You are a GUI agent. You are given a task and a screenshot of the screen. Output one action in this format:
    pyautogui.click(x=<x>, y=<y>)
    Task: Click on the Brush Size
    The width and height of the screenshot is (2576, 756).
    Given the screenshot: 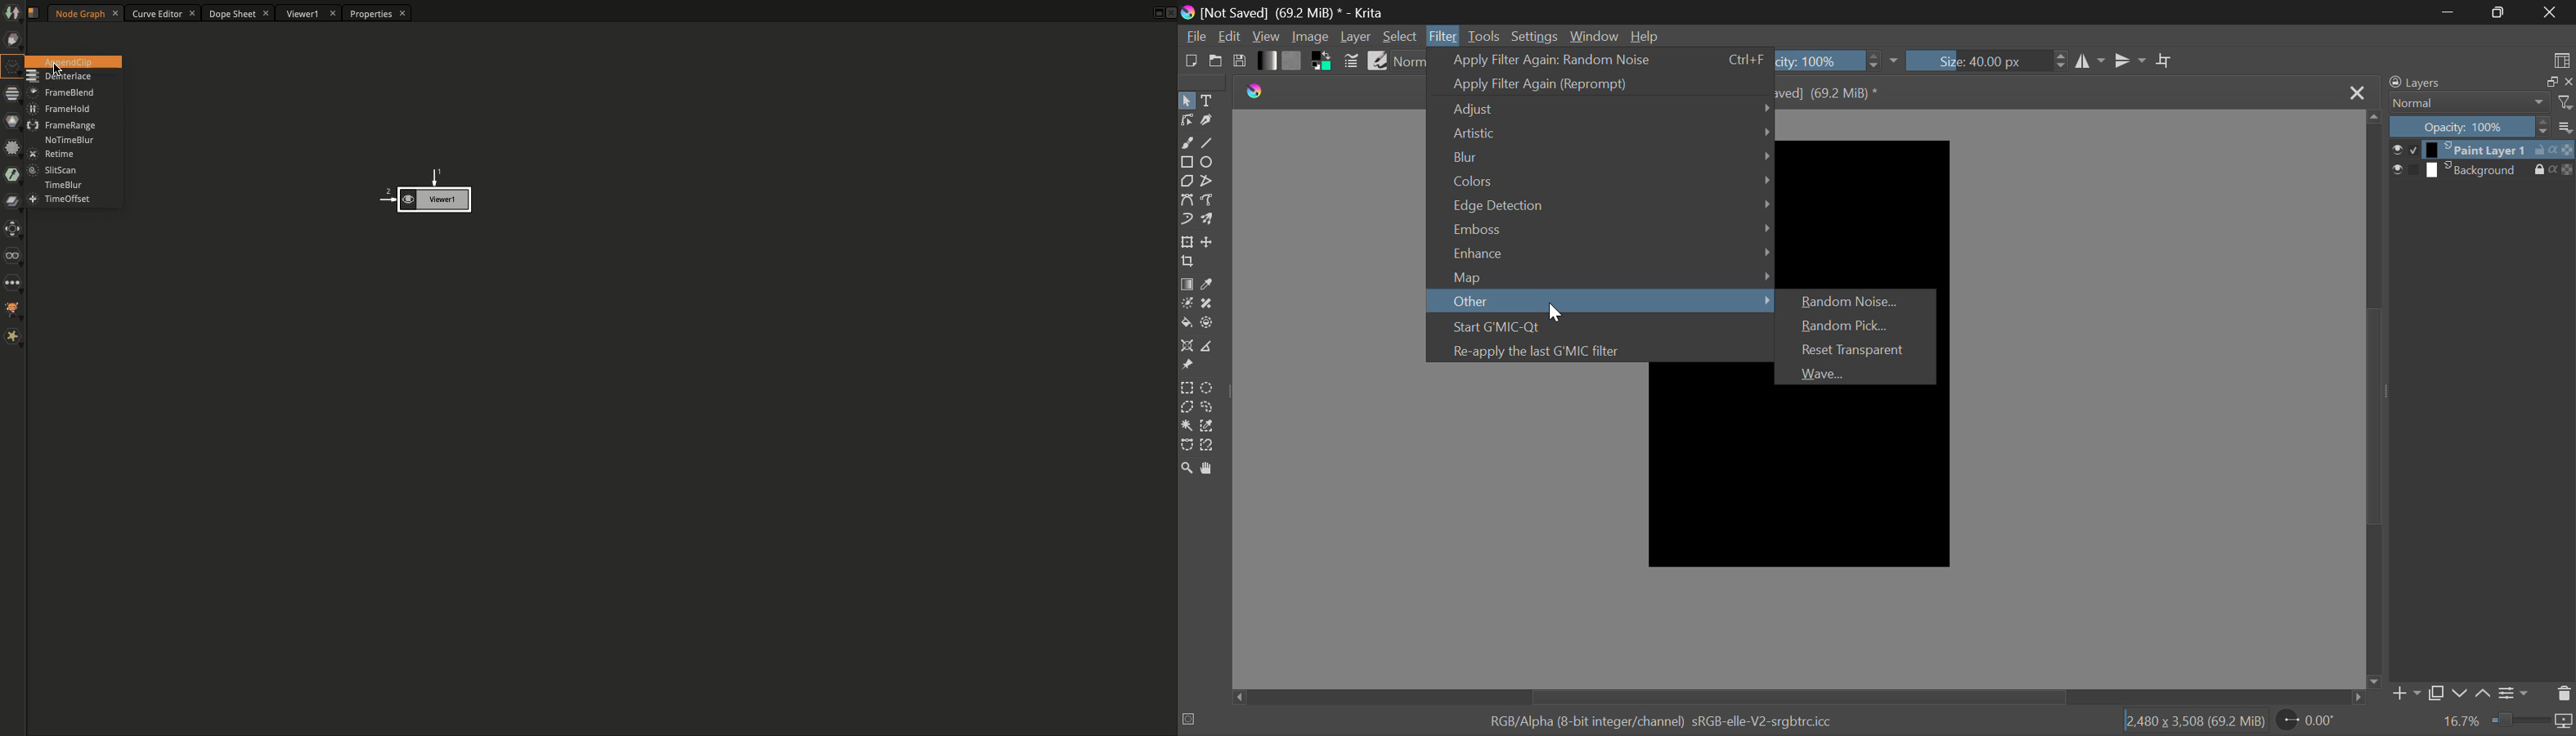 What is the action you would take?
    pyautogui.click(x=1987, y=60)
    